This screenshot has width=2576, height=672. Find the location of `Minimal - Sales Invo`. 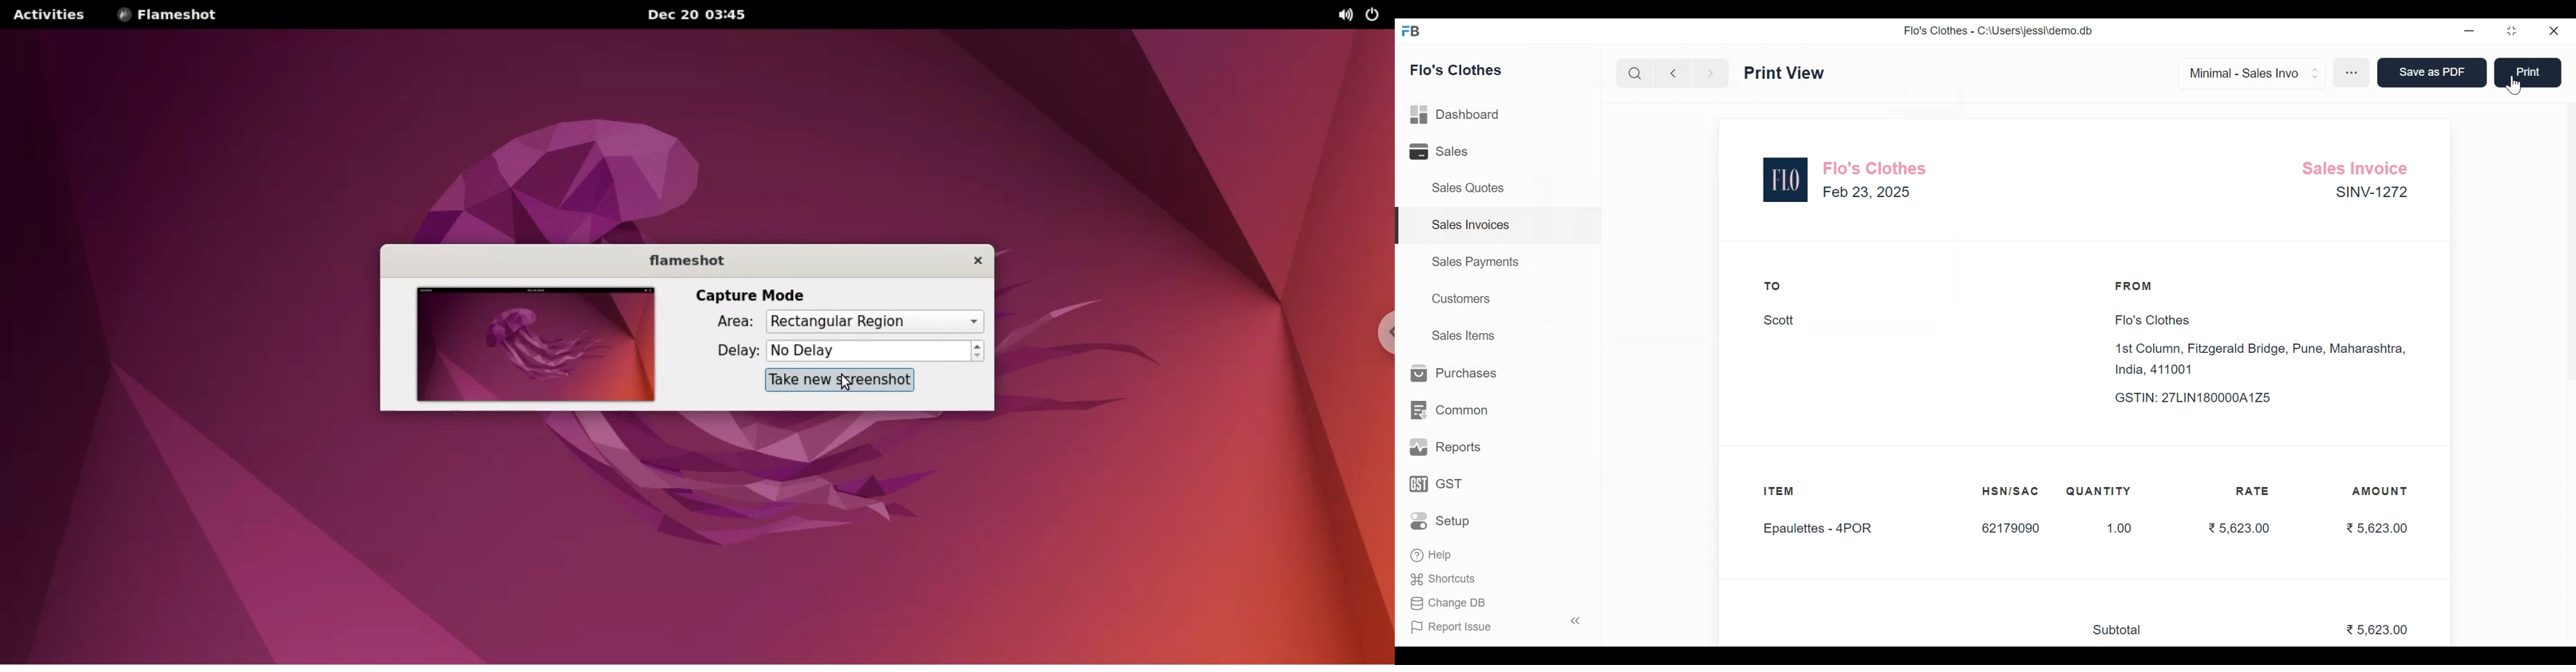

Minimal - Sales Invo is located at coordinates (2246, 73).